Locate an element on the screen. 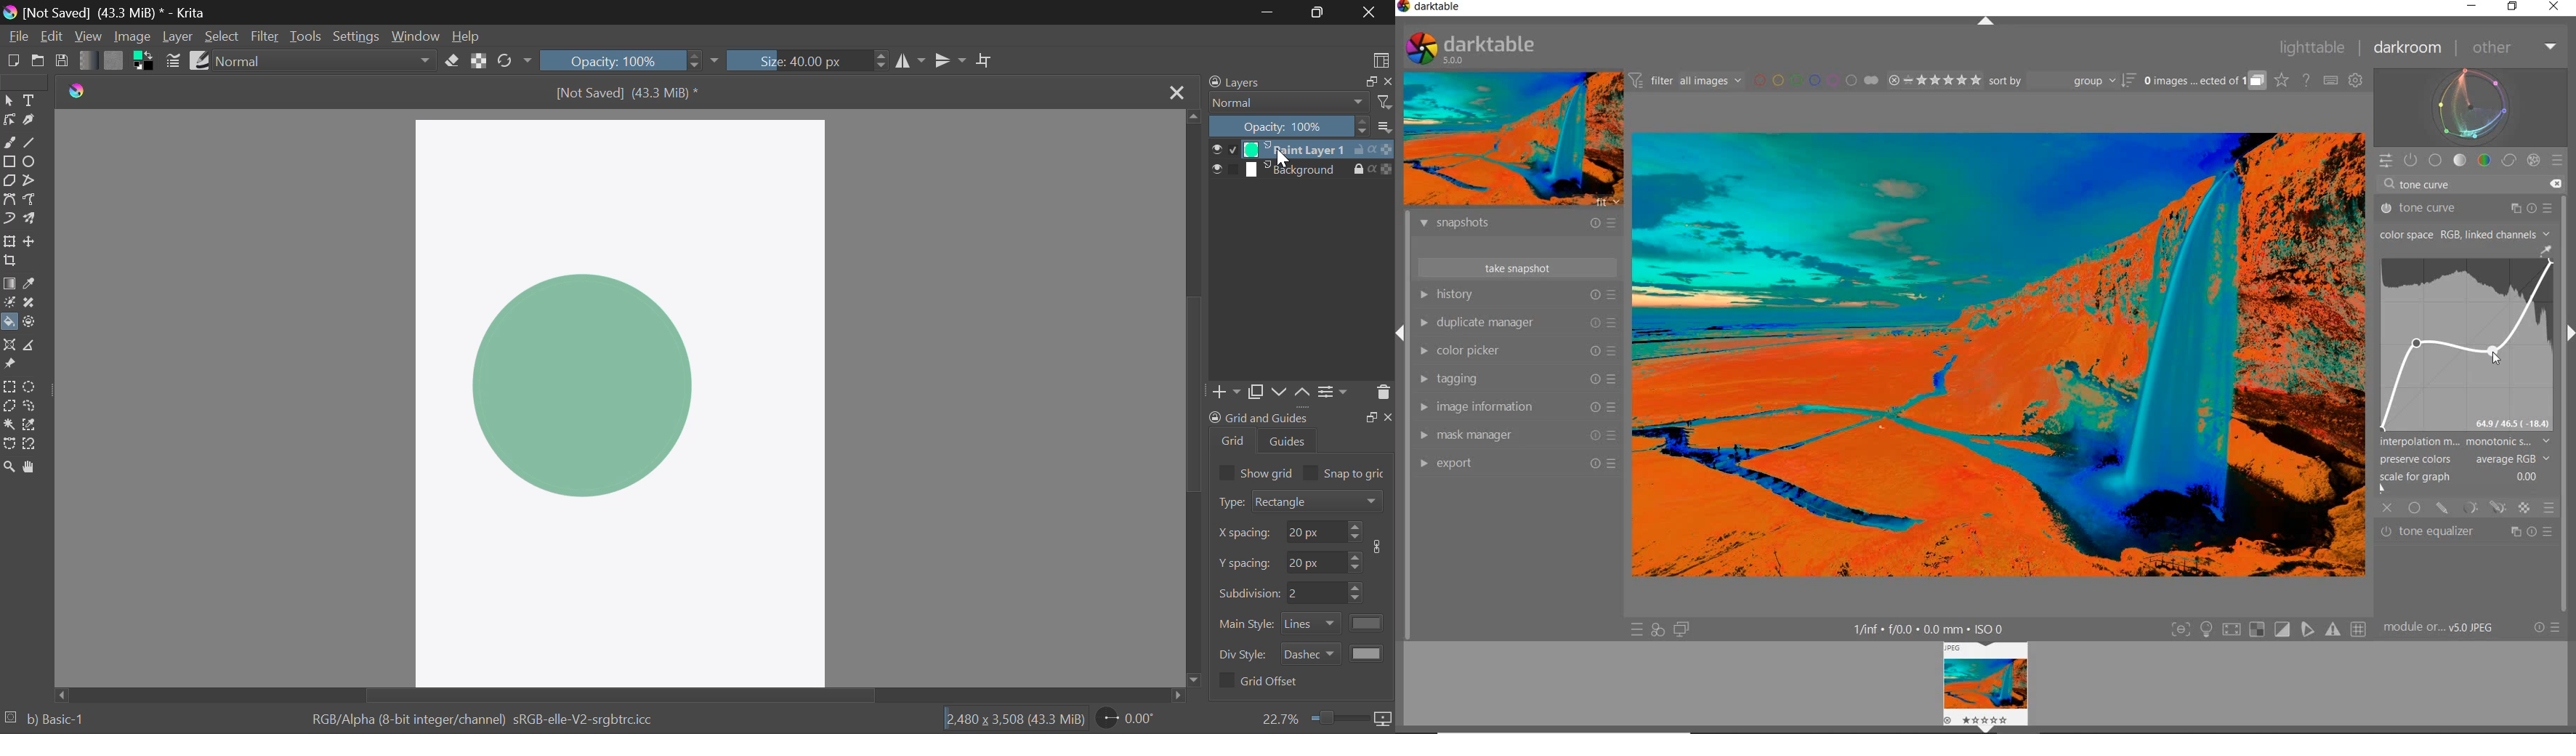 Image resolution: width=2576 pixels, height=756 pixels. Similar Color Selection is located at coordinates (30, 426).